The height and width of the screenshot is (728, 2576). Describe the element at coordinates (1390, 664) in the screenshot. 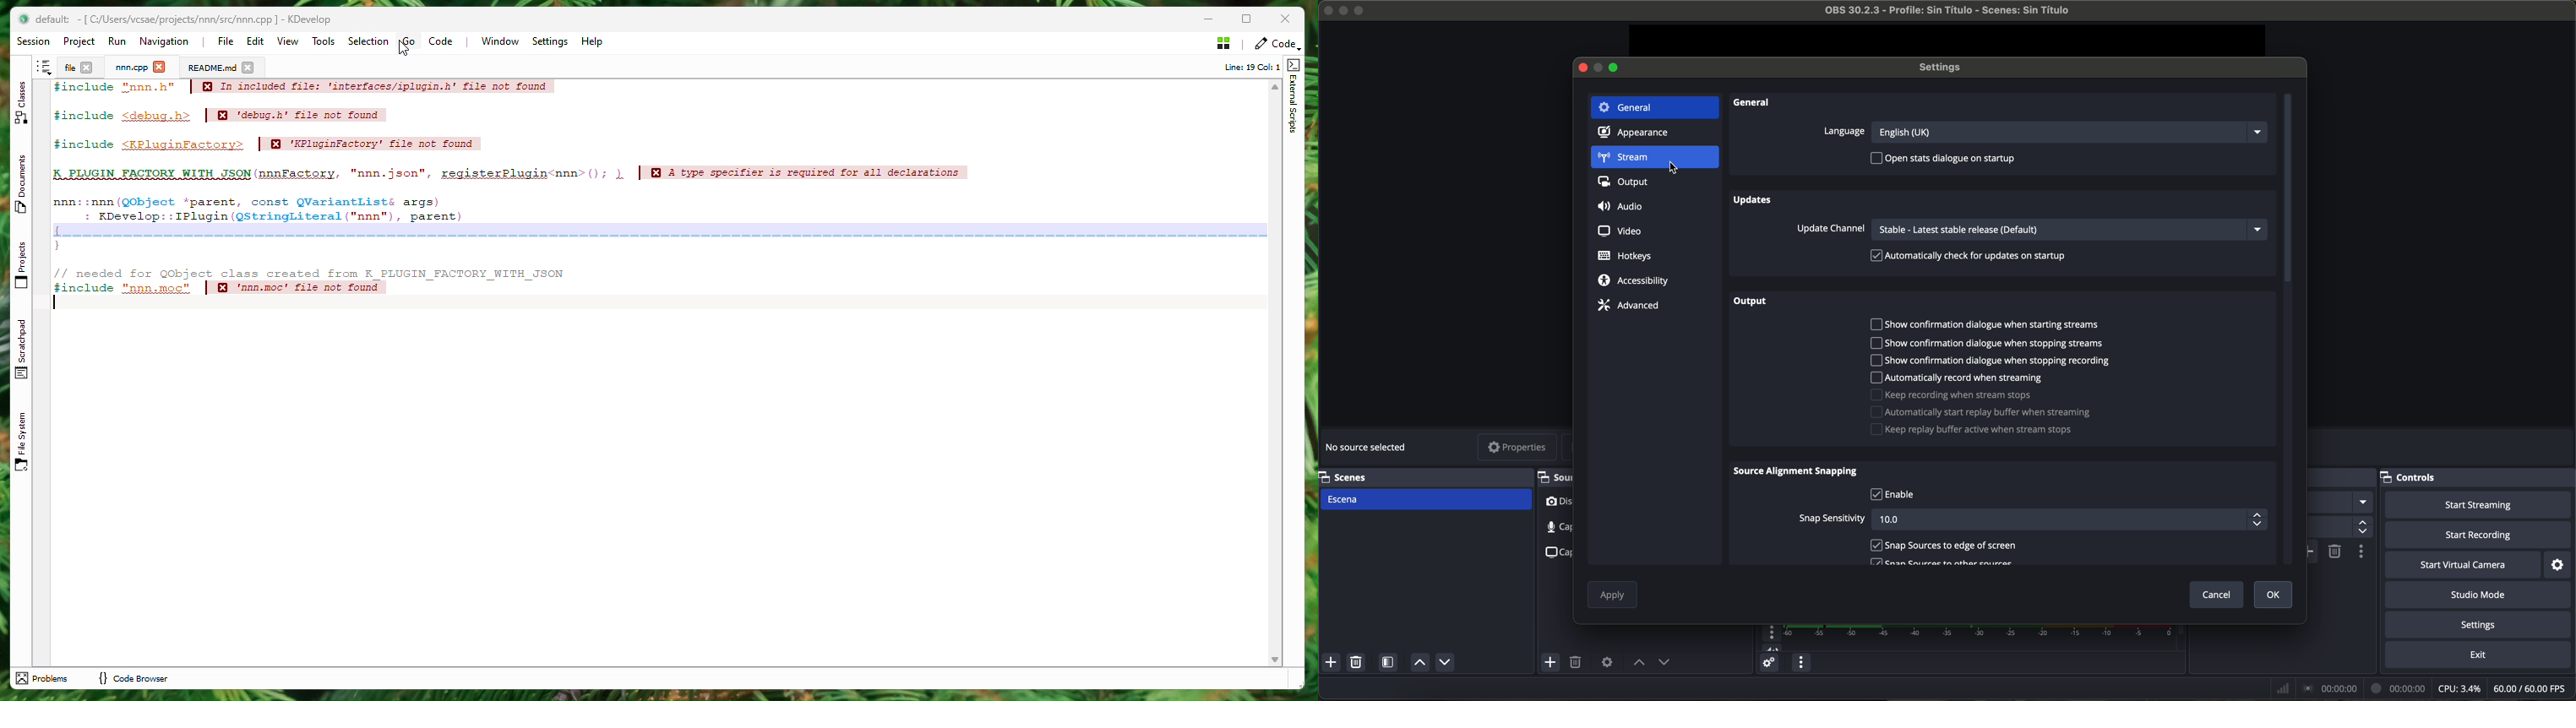

I see `open scene filters` at that location.